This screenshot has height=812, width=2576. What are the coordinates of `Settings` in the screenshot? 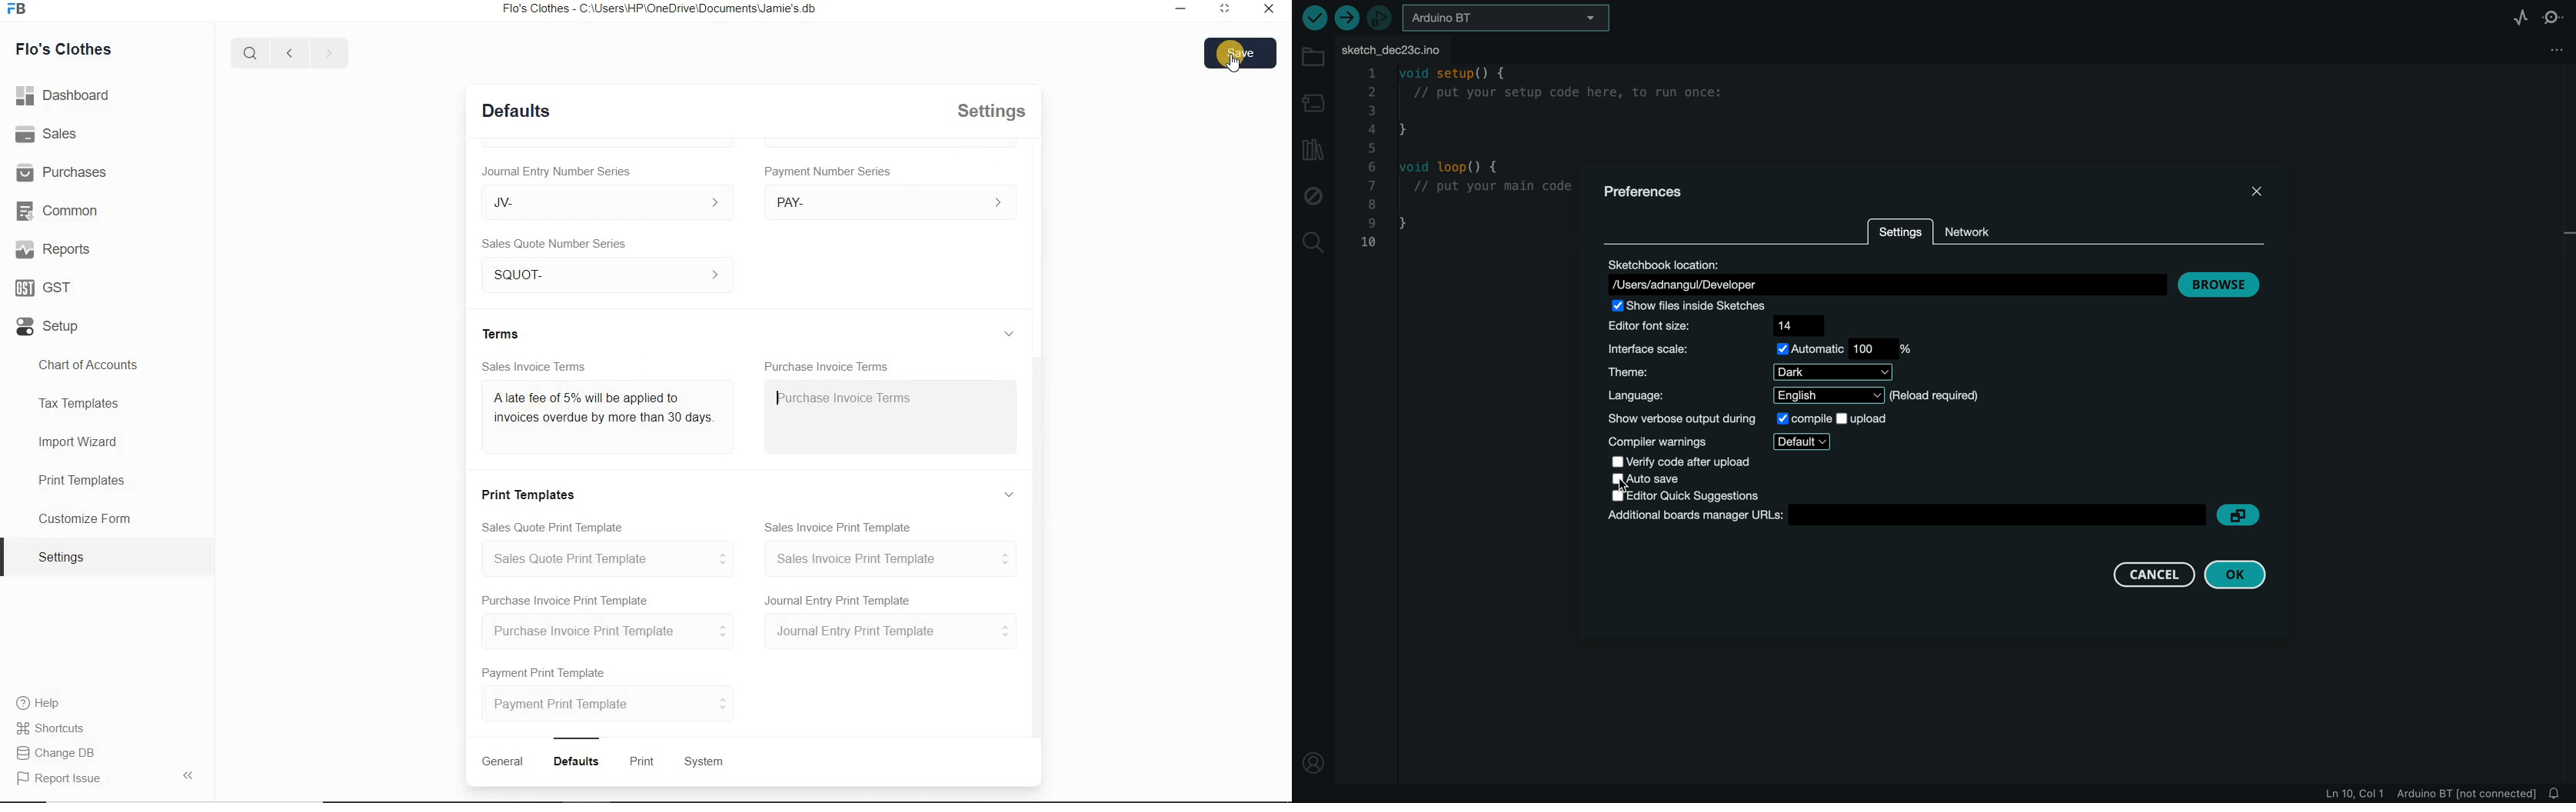 It's located at (993, 111).